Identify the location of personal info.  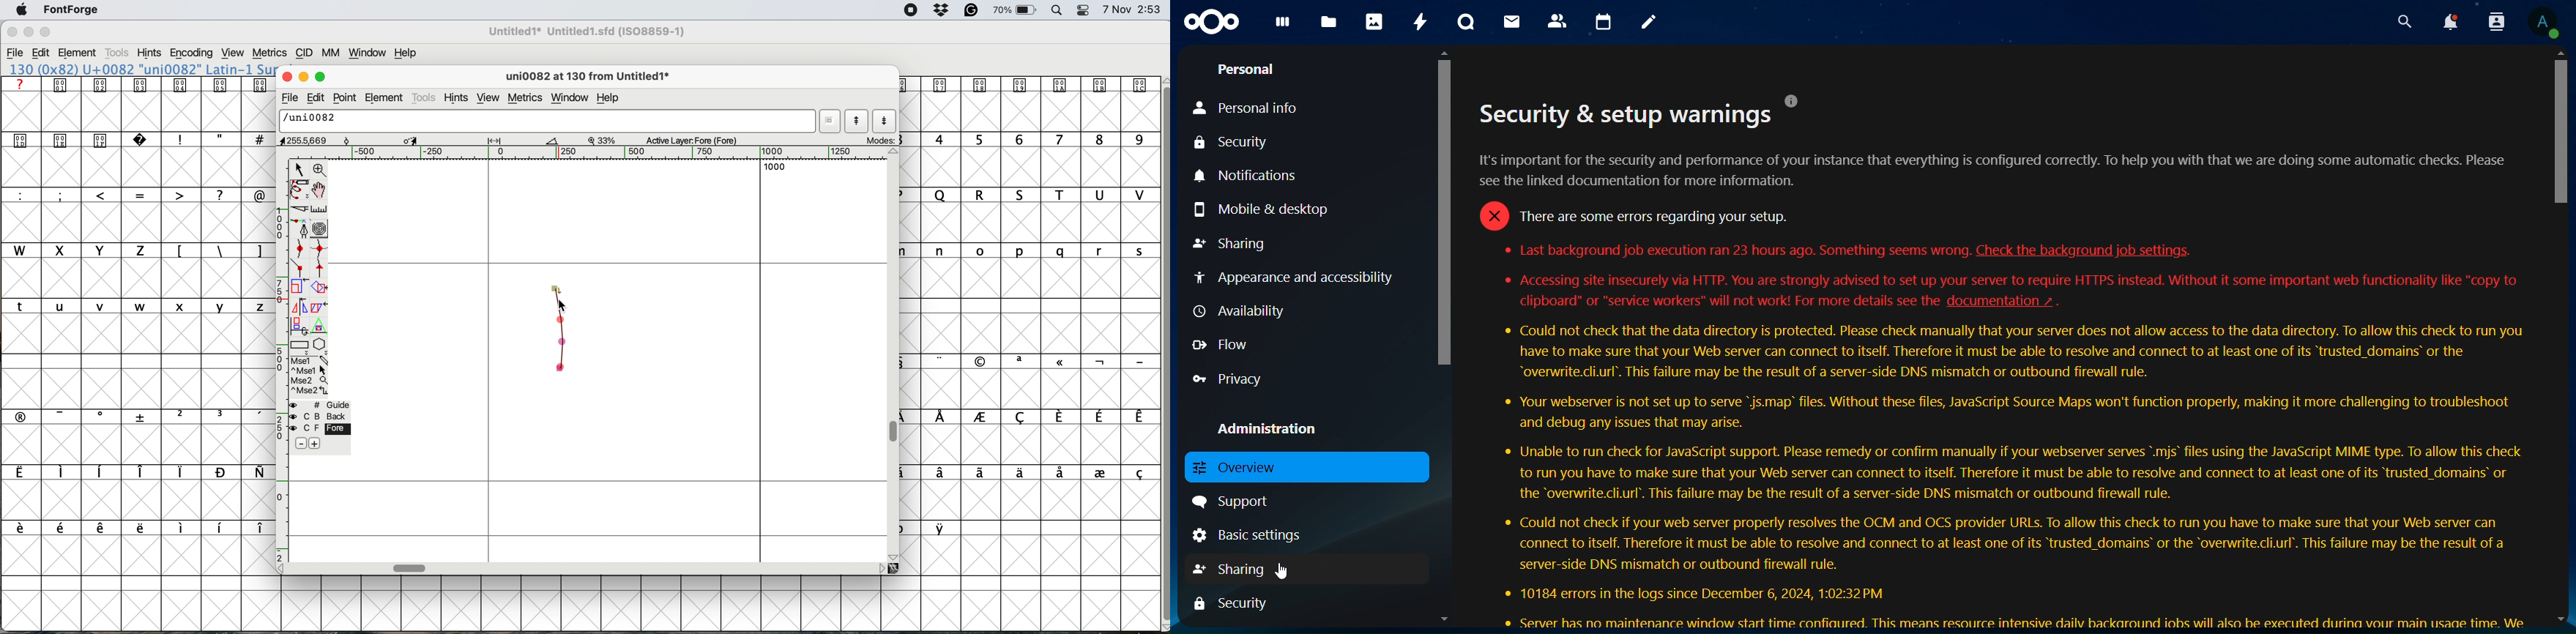
(1251, 108).